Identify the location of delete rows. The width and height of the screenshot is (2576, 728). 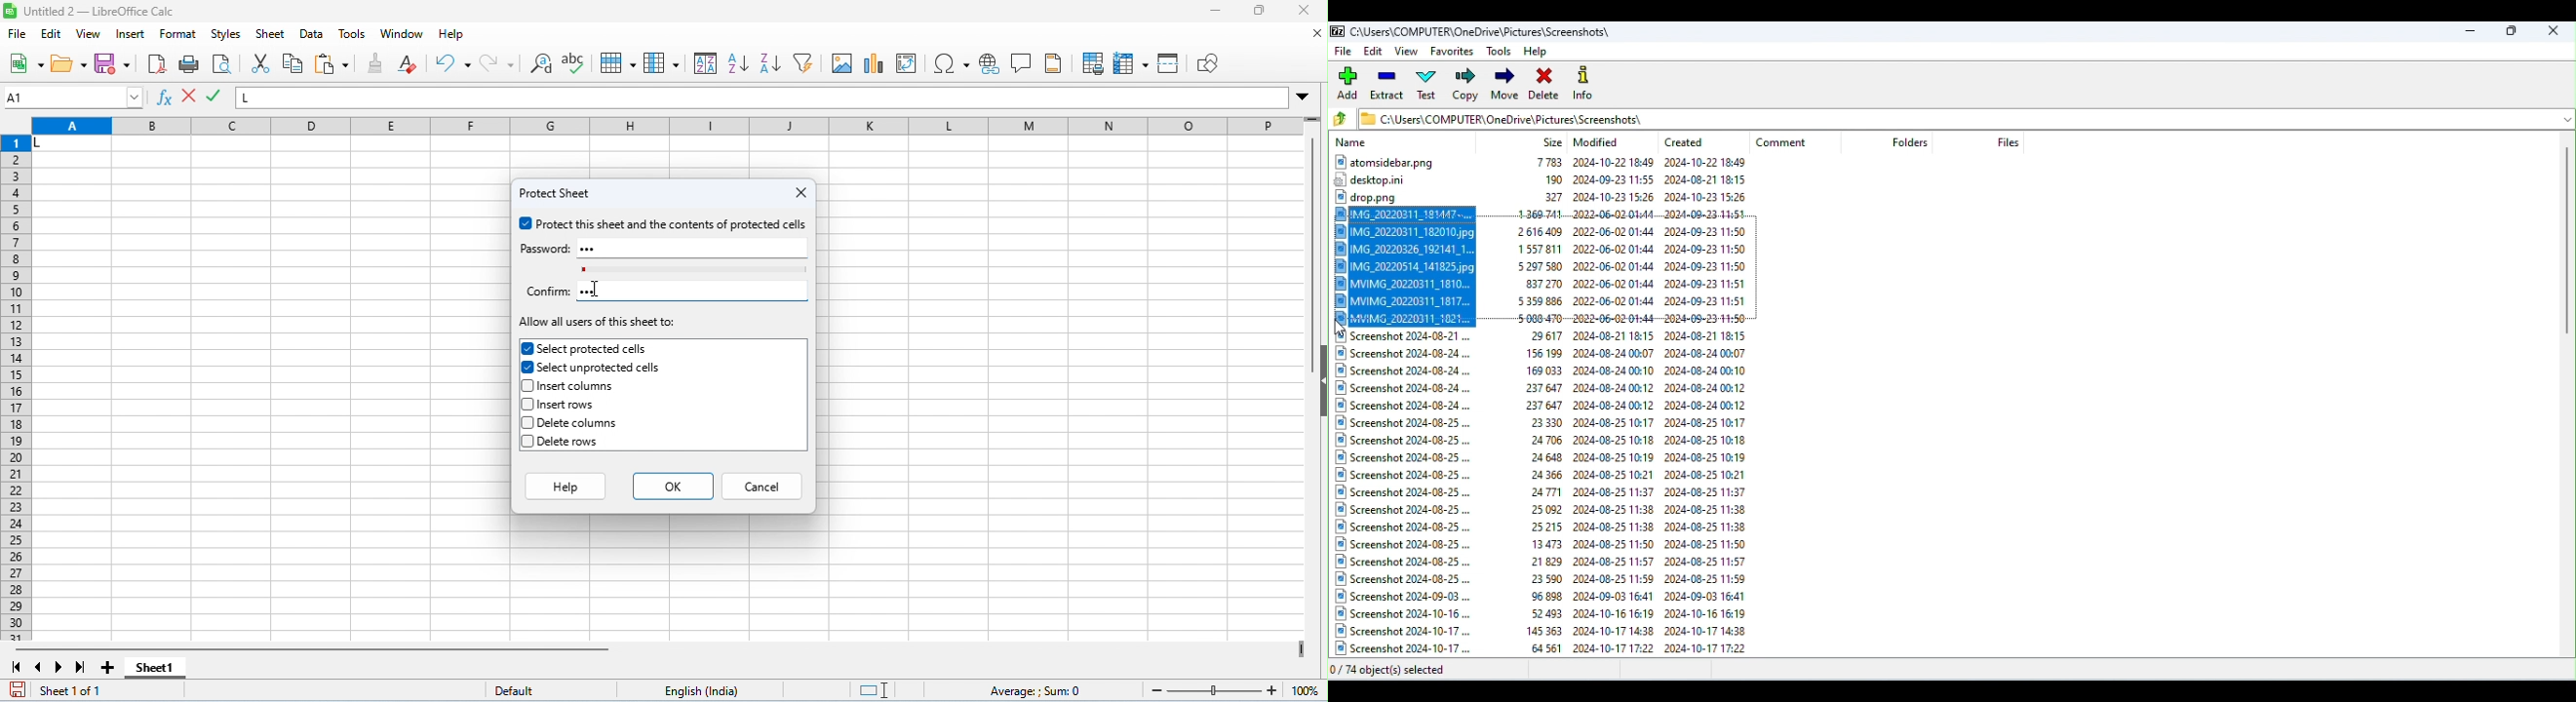
(565, 442).